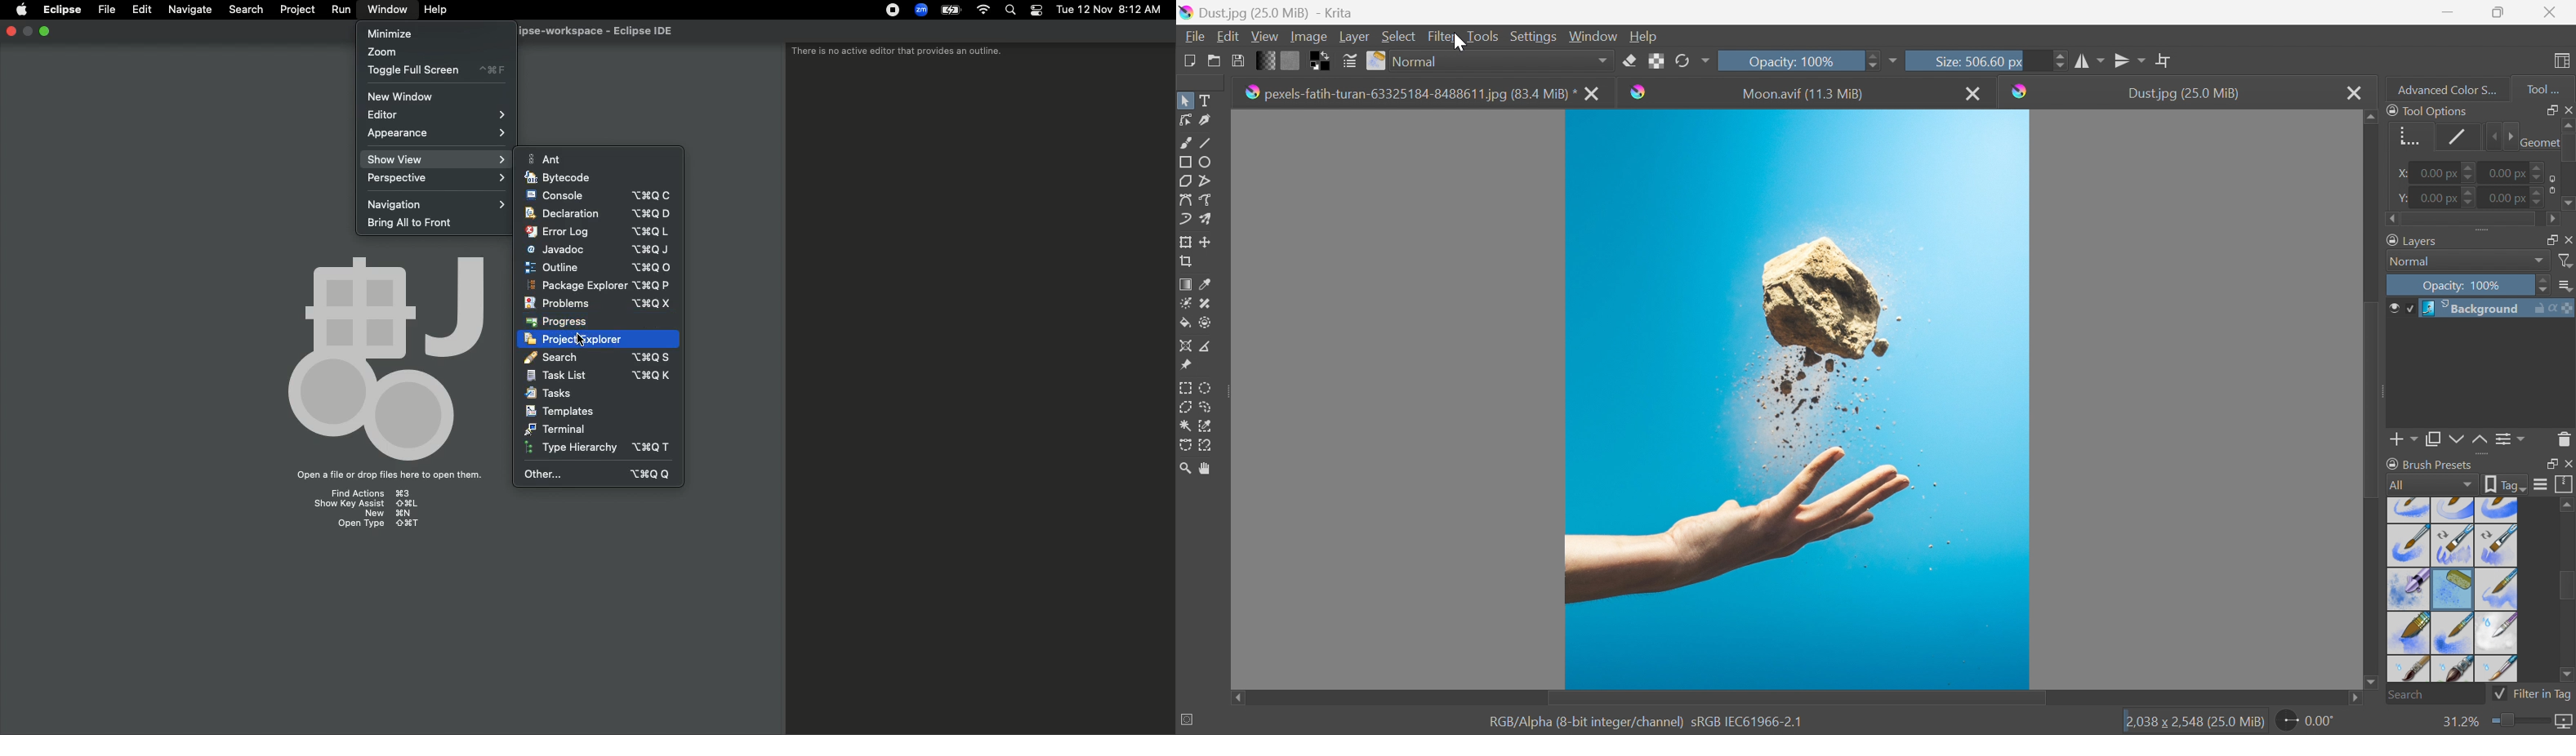 The height and width of the screenshot is (756, 2576). Describe the element at coordinates (1211, 143) in the screenshot. I see `Line tool` at that location.